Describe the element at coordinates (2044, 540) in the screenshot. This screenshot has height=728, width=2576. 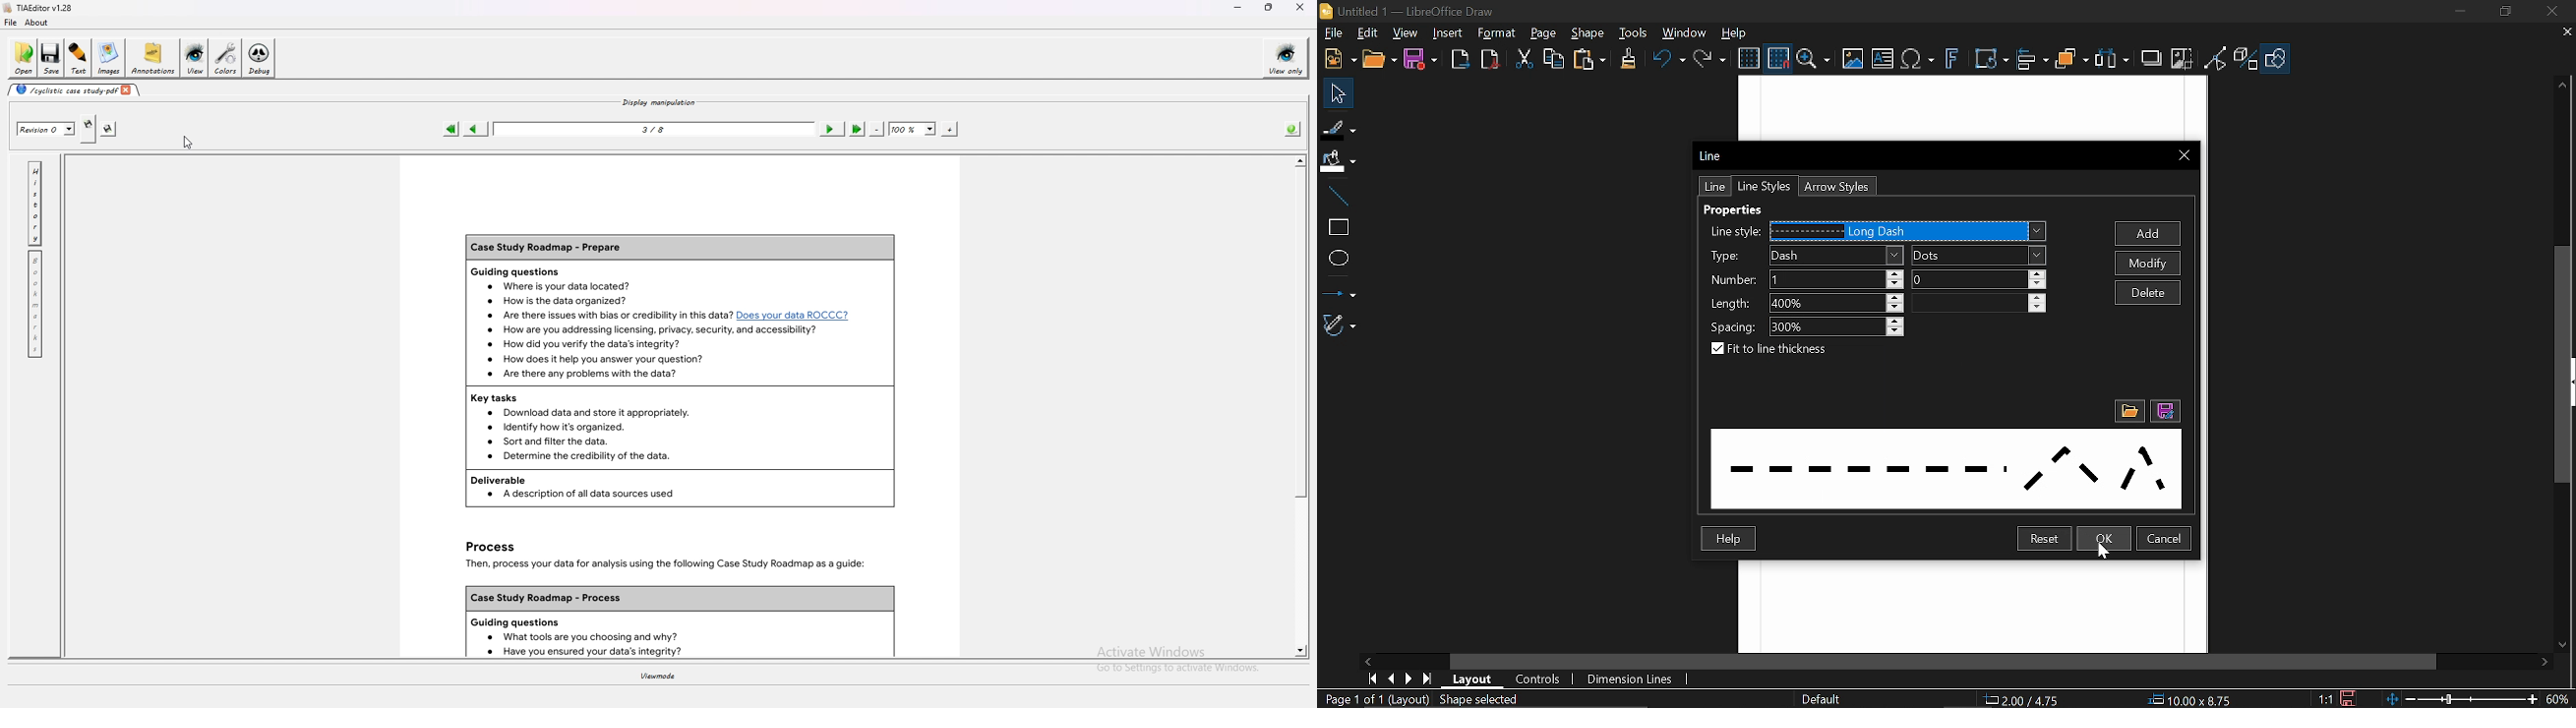
I see `Reset` at that location.